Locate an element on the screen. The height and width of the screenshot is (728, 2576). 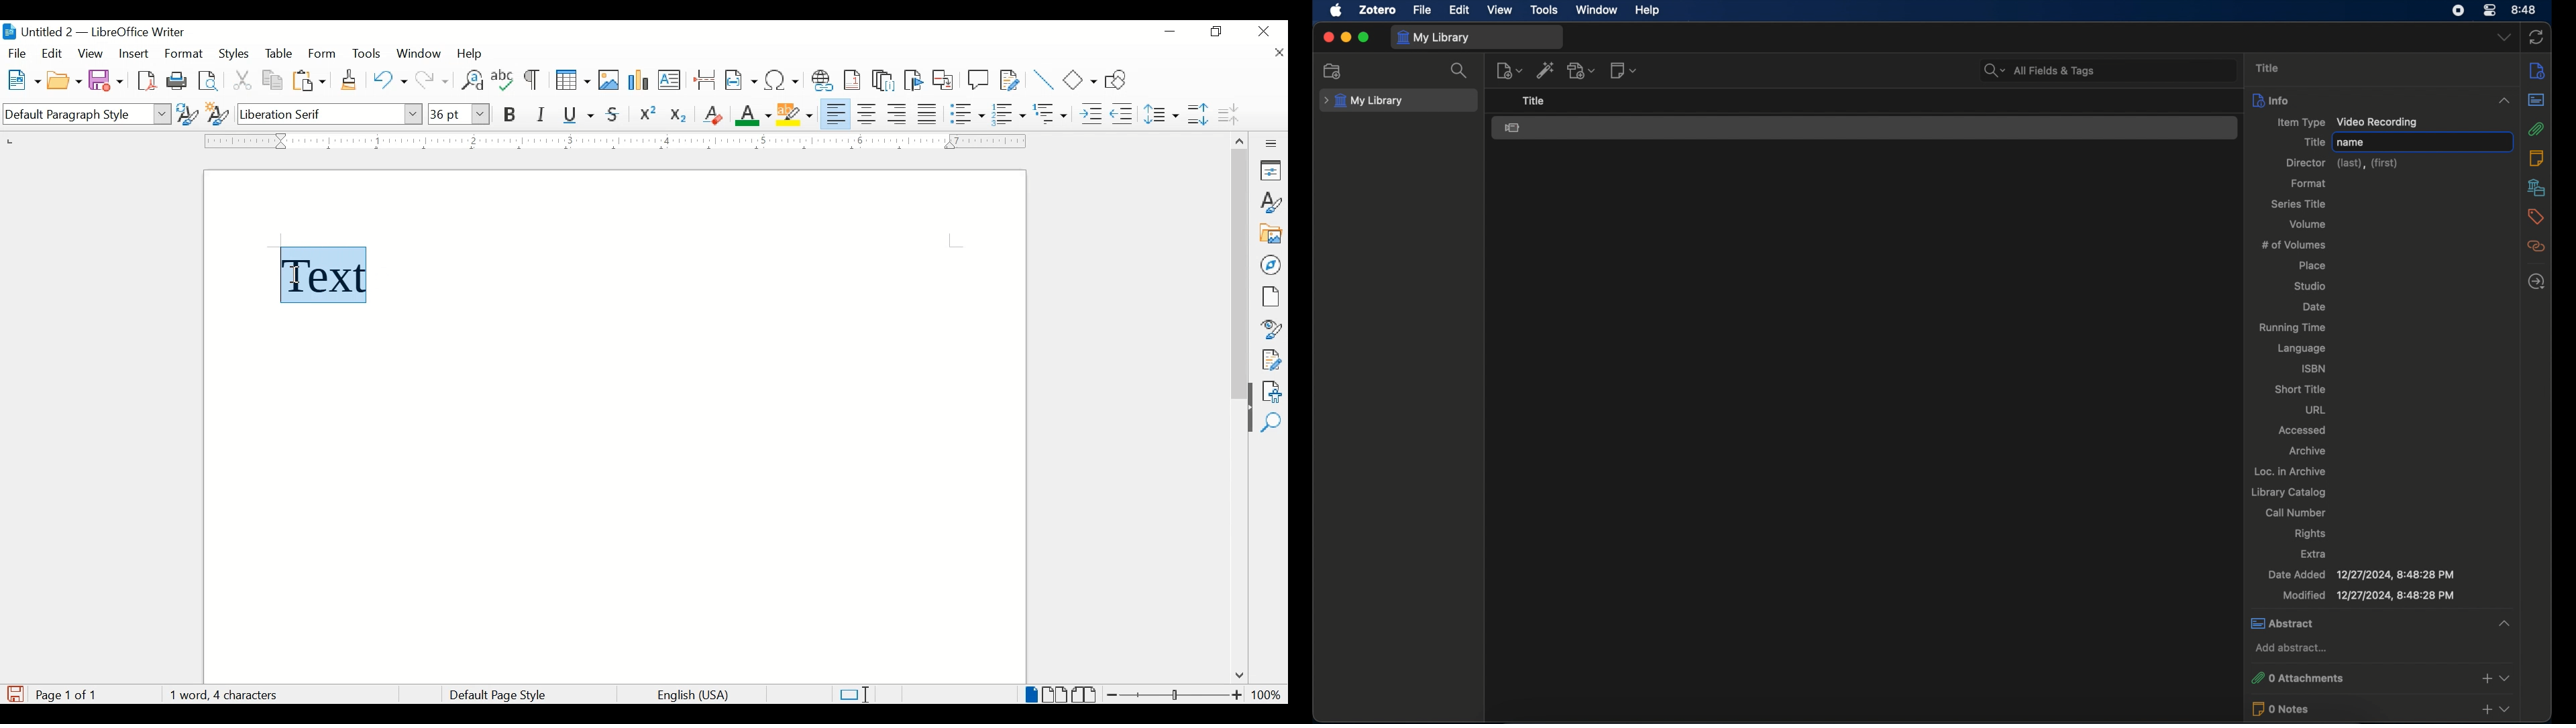
copy is located at coordinates (274, 80).